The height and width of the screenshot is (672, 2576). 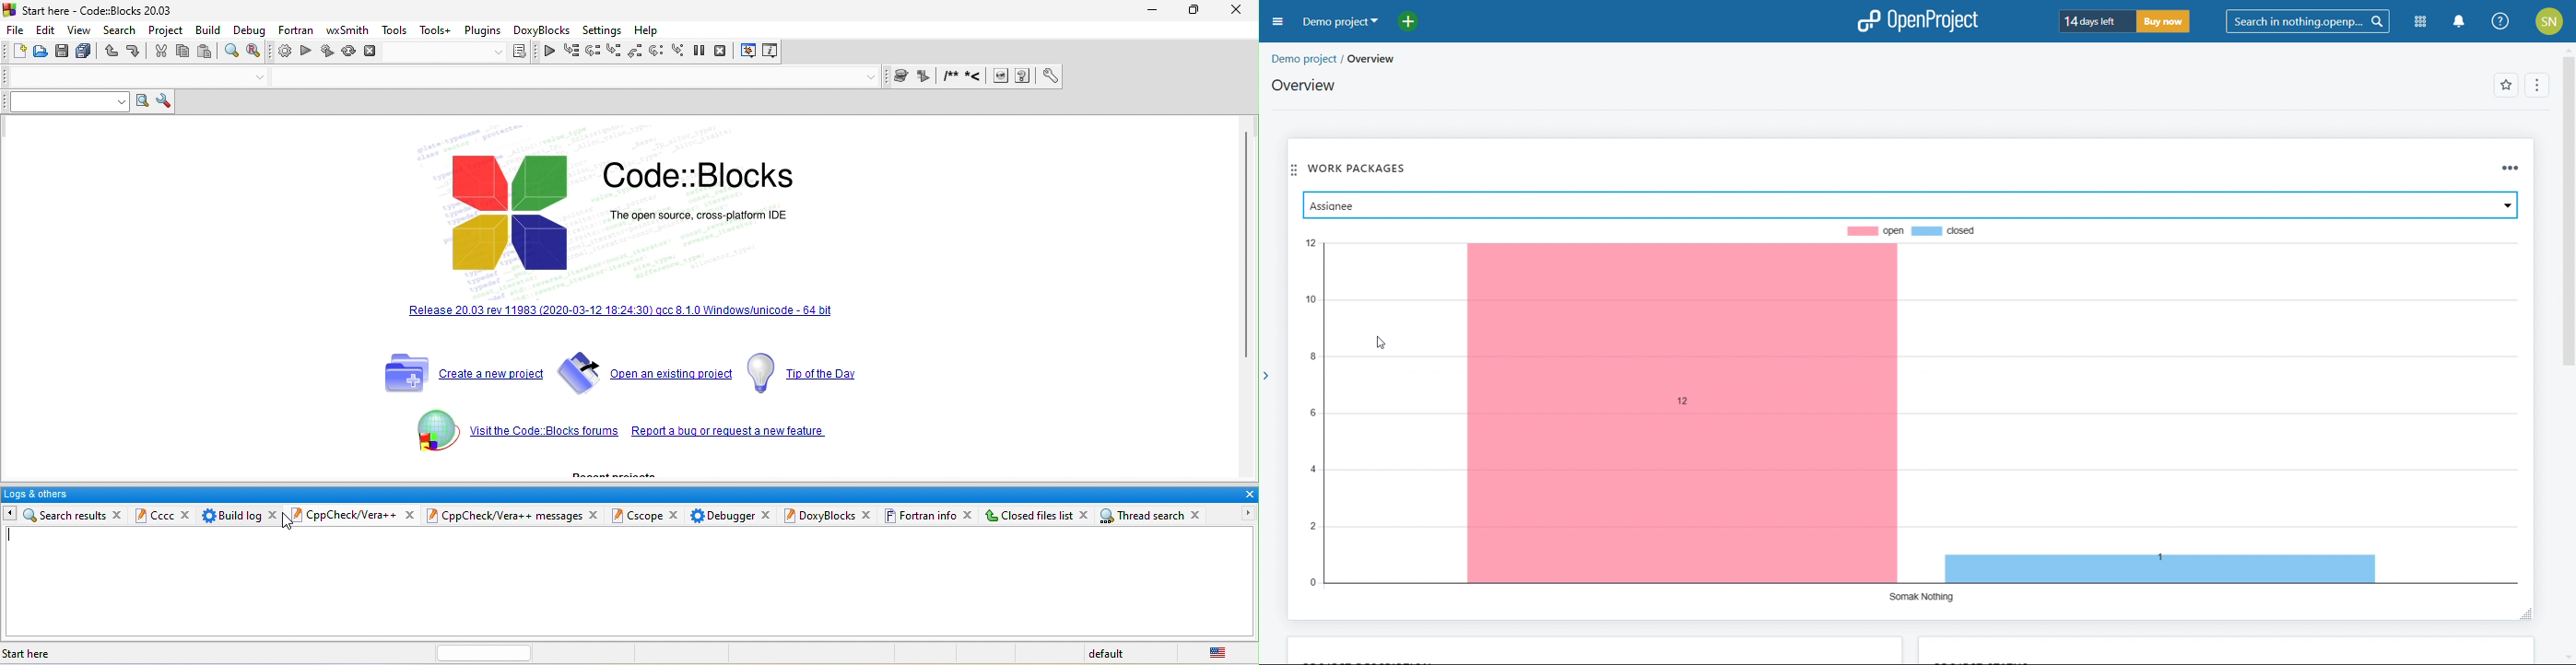 I want to click on close, so click(x=1203, y=513).